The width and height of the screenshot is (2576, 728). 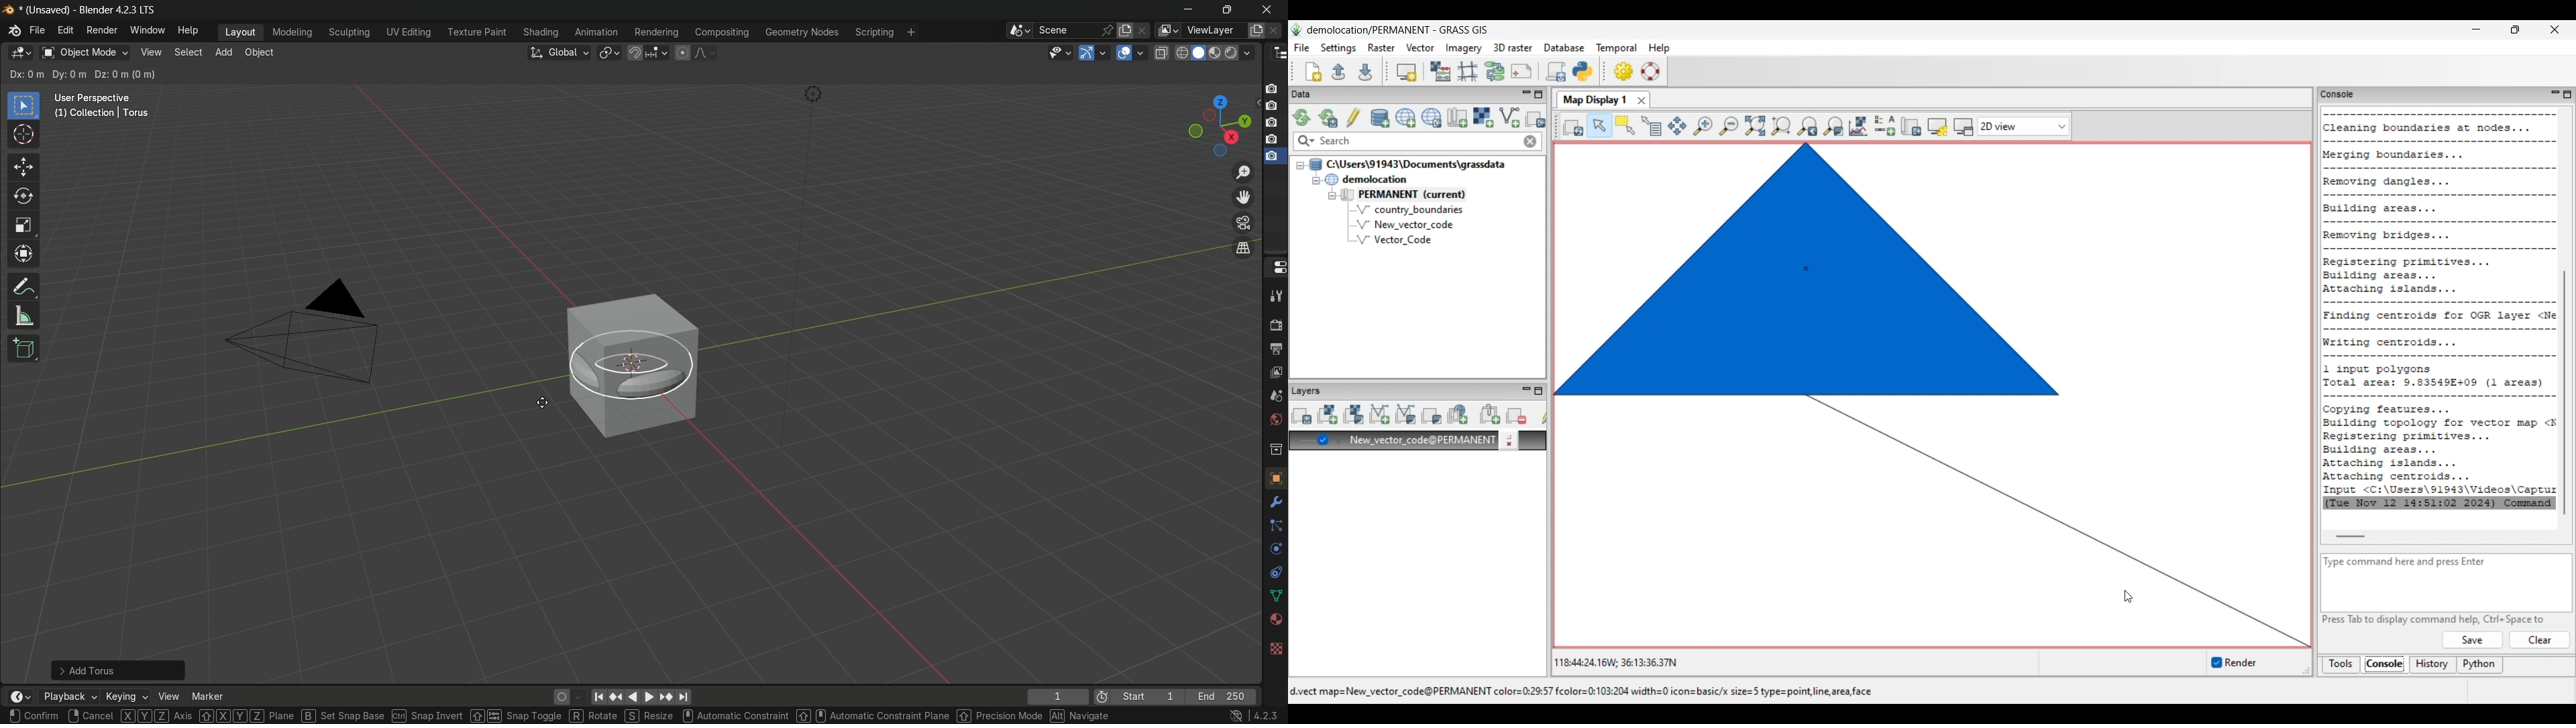 What do you see at coordinates (1061, 52) in the screenshot?
I see `selectability and visibility` at bounding box center [1061, 52].